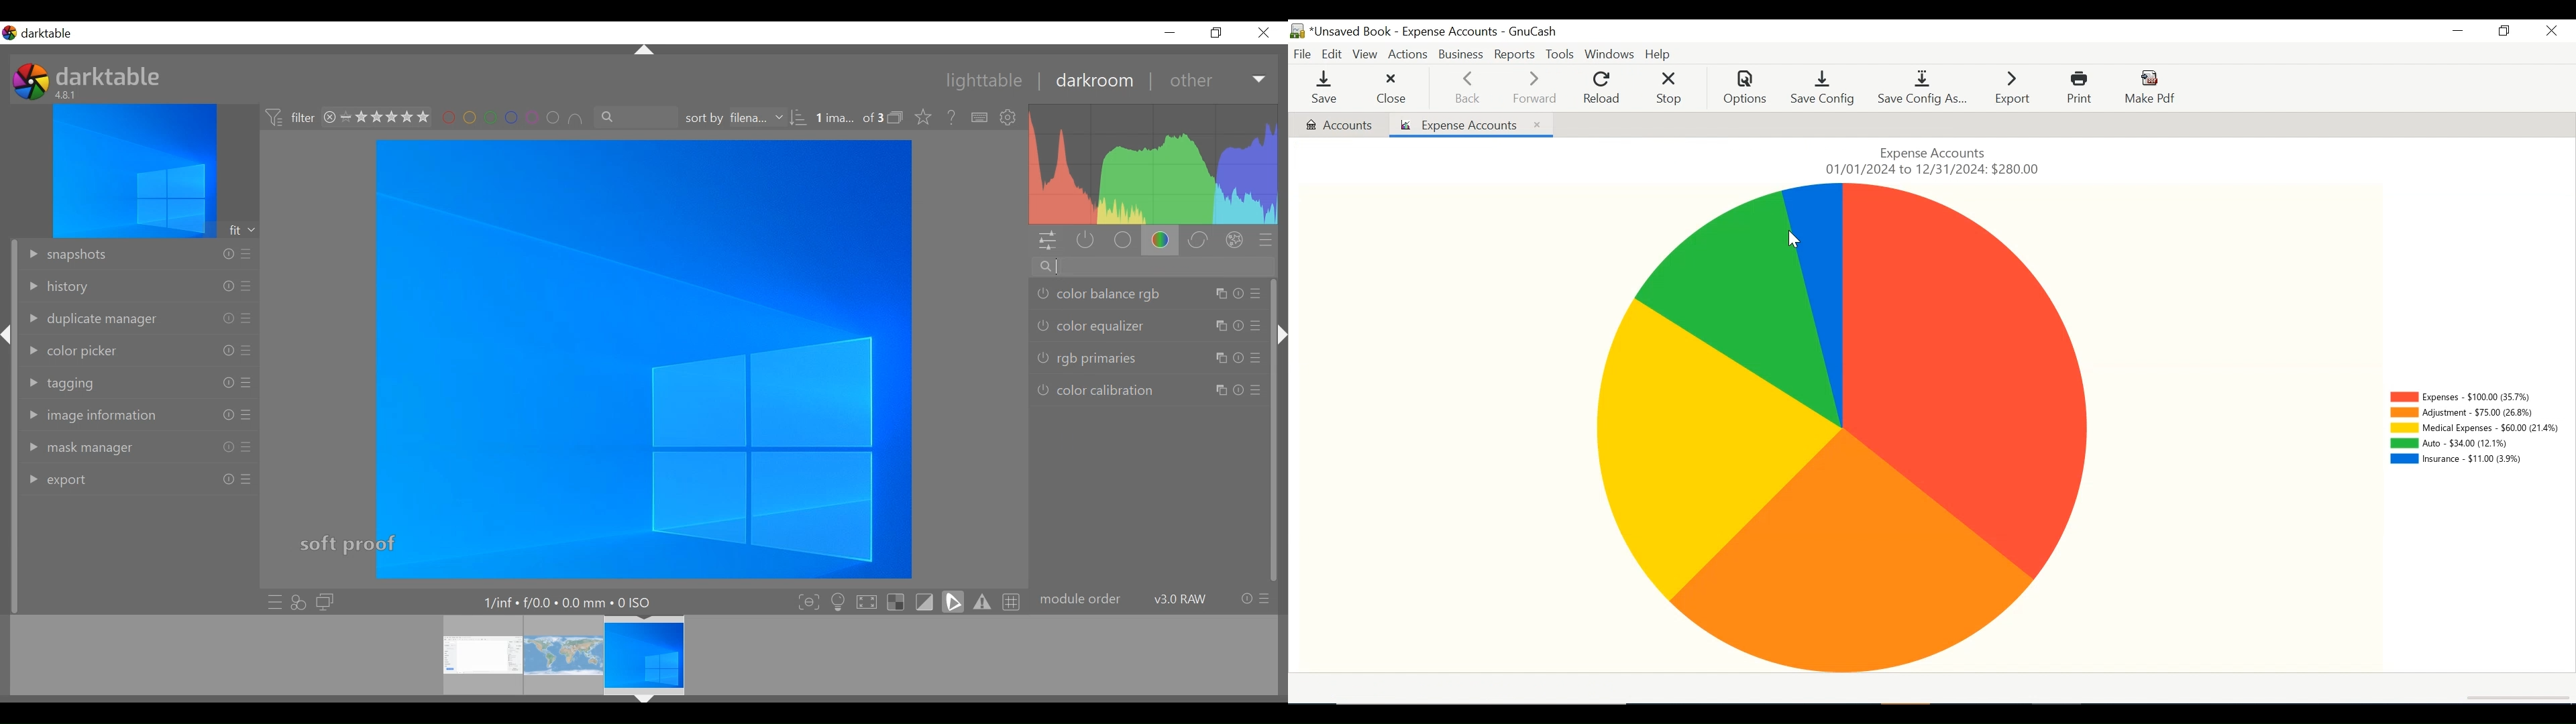 This screenshot has width=2576, height=728. I want to click on info, so click(229, 415).